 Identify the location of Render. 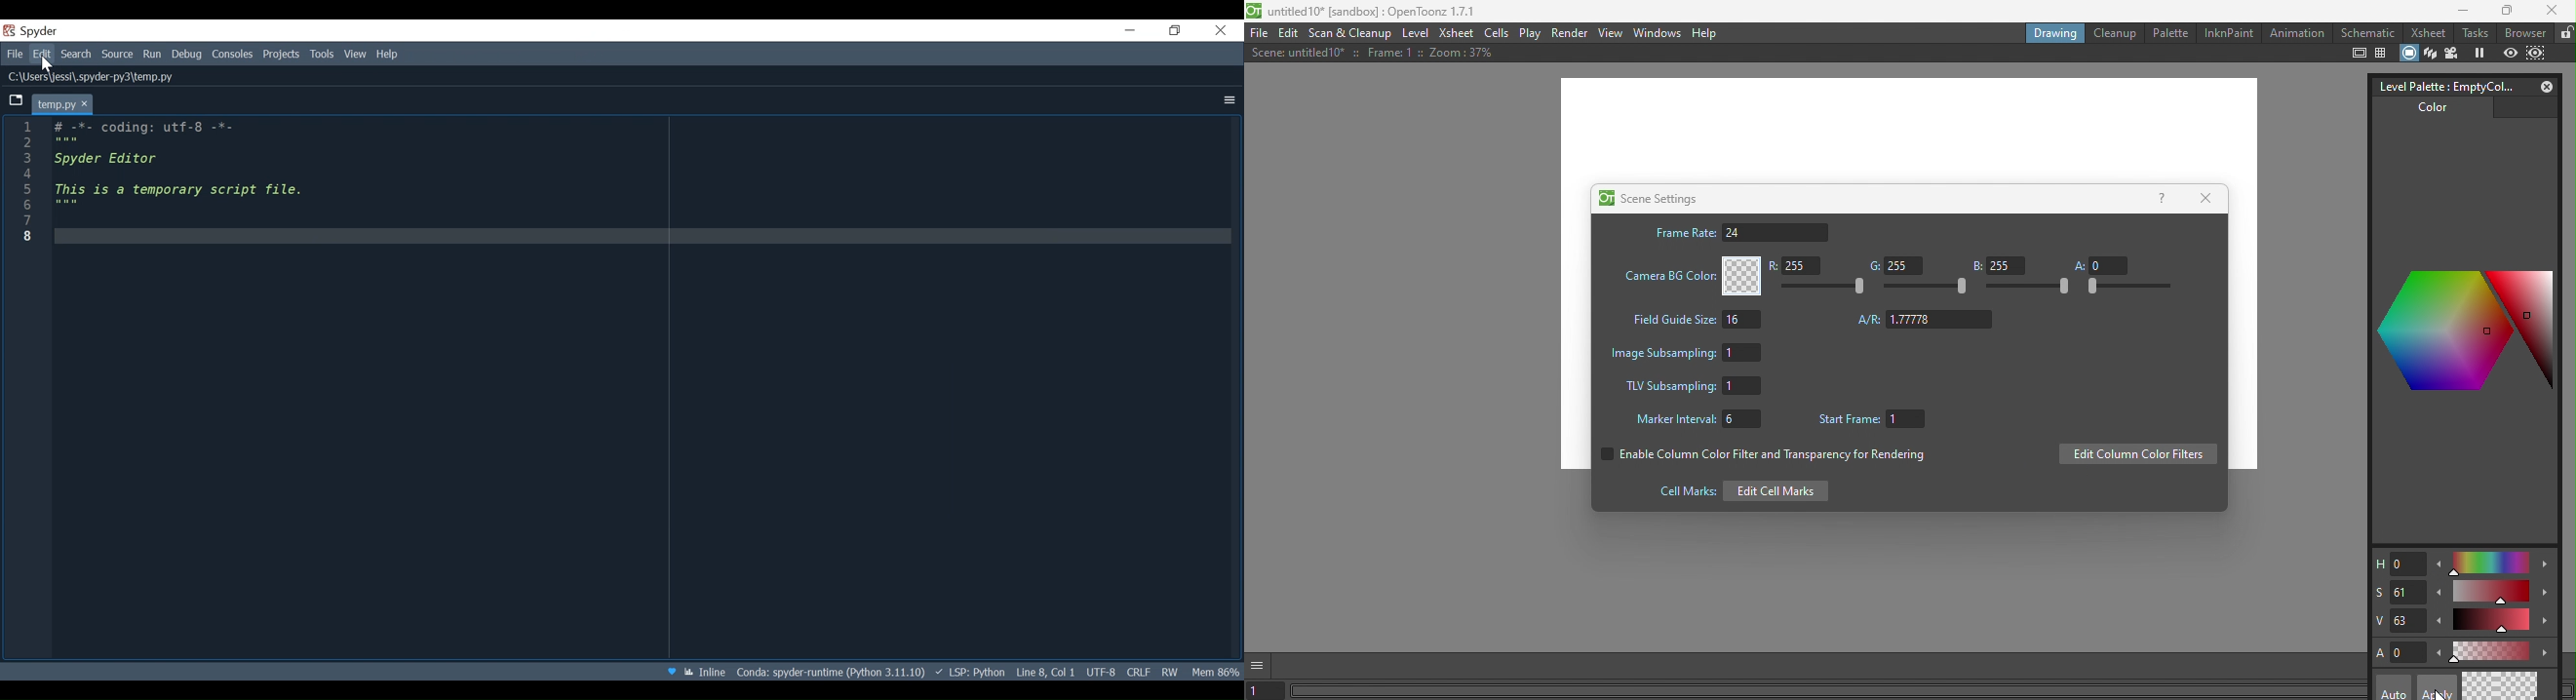
(1571, 32).